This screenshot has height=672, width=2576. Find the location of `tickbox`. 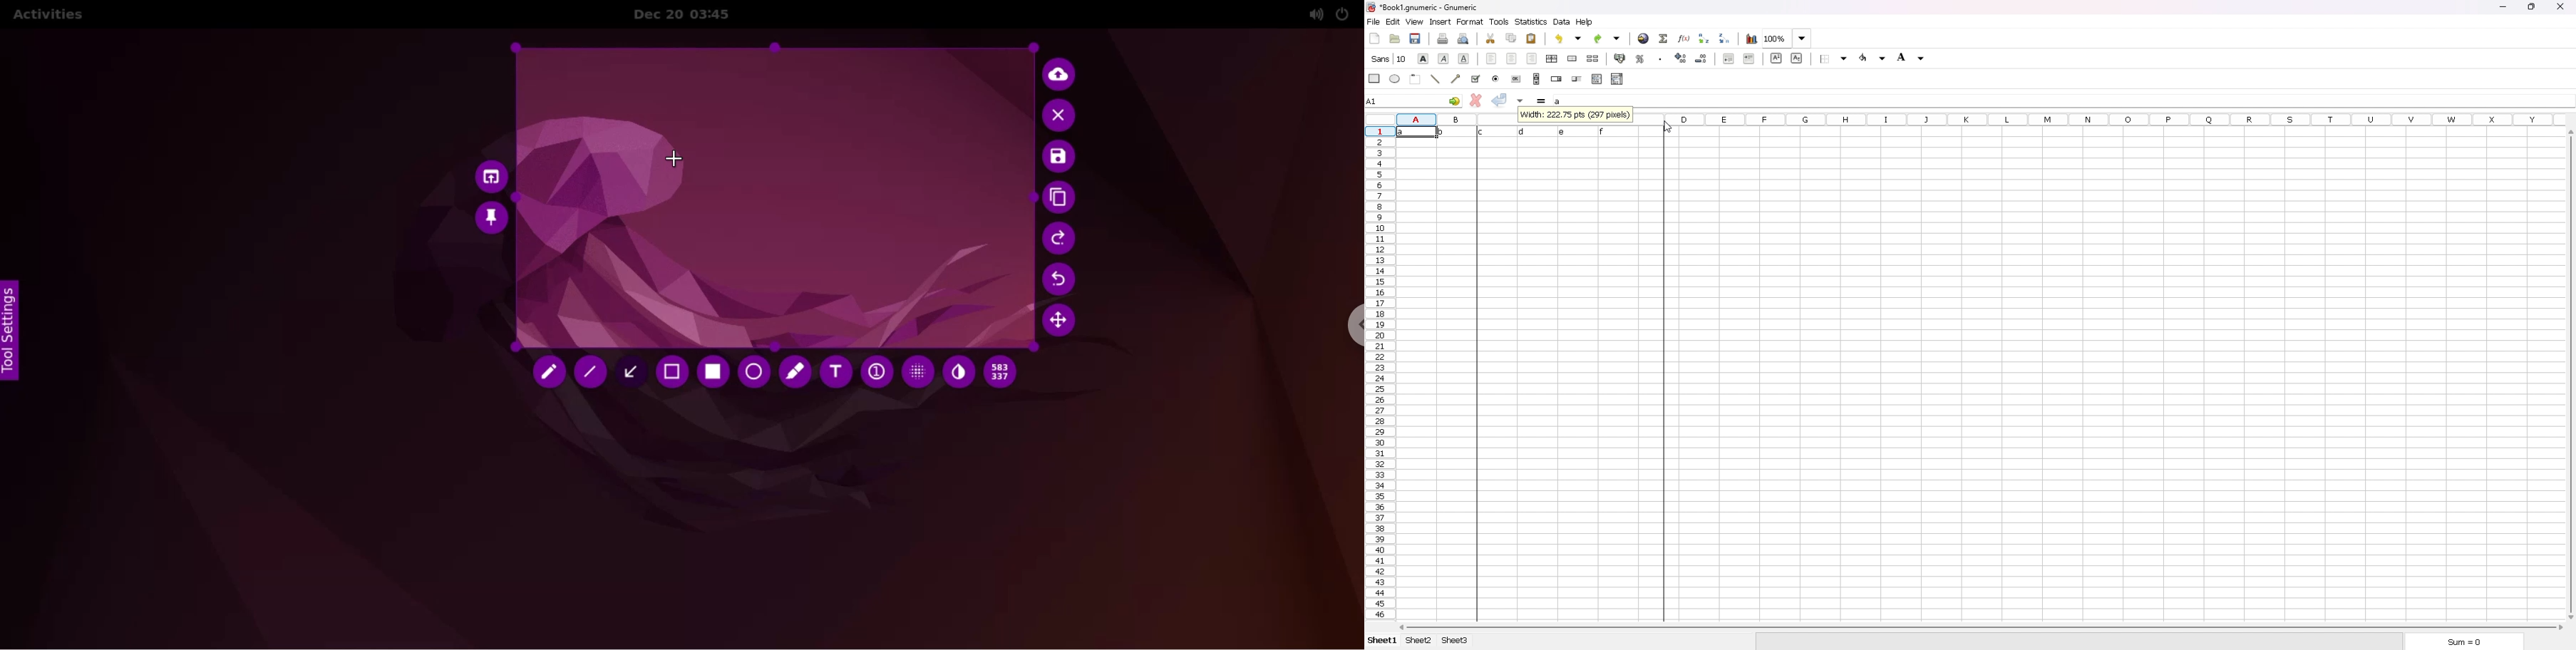

tickbox is located at coordinates (1475, 79).